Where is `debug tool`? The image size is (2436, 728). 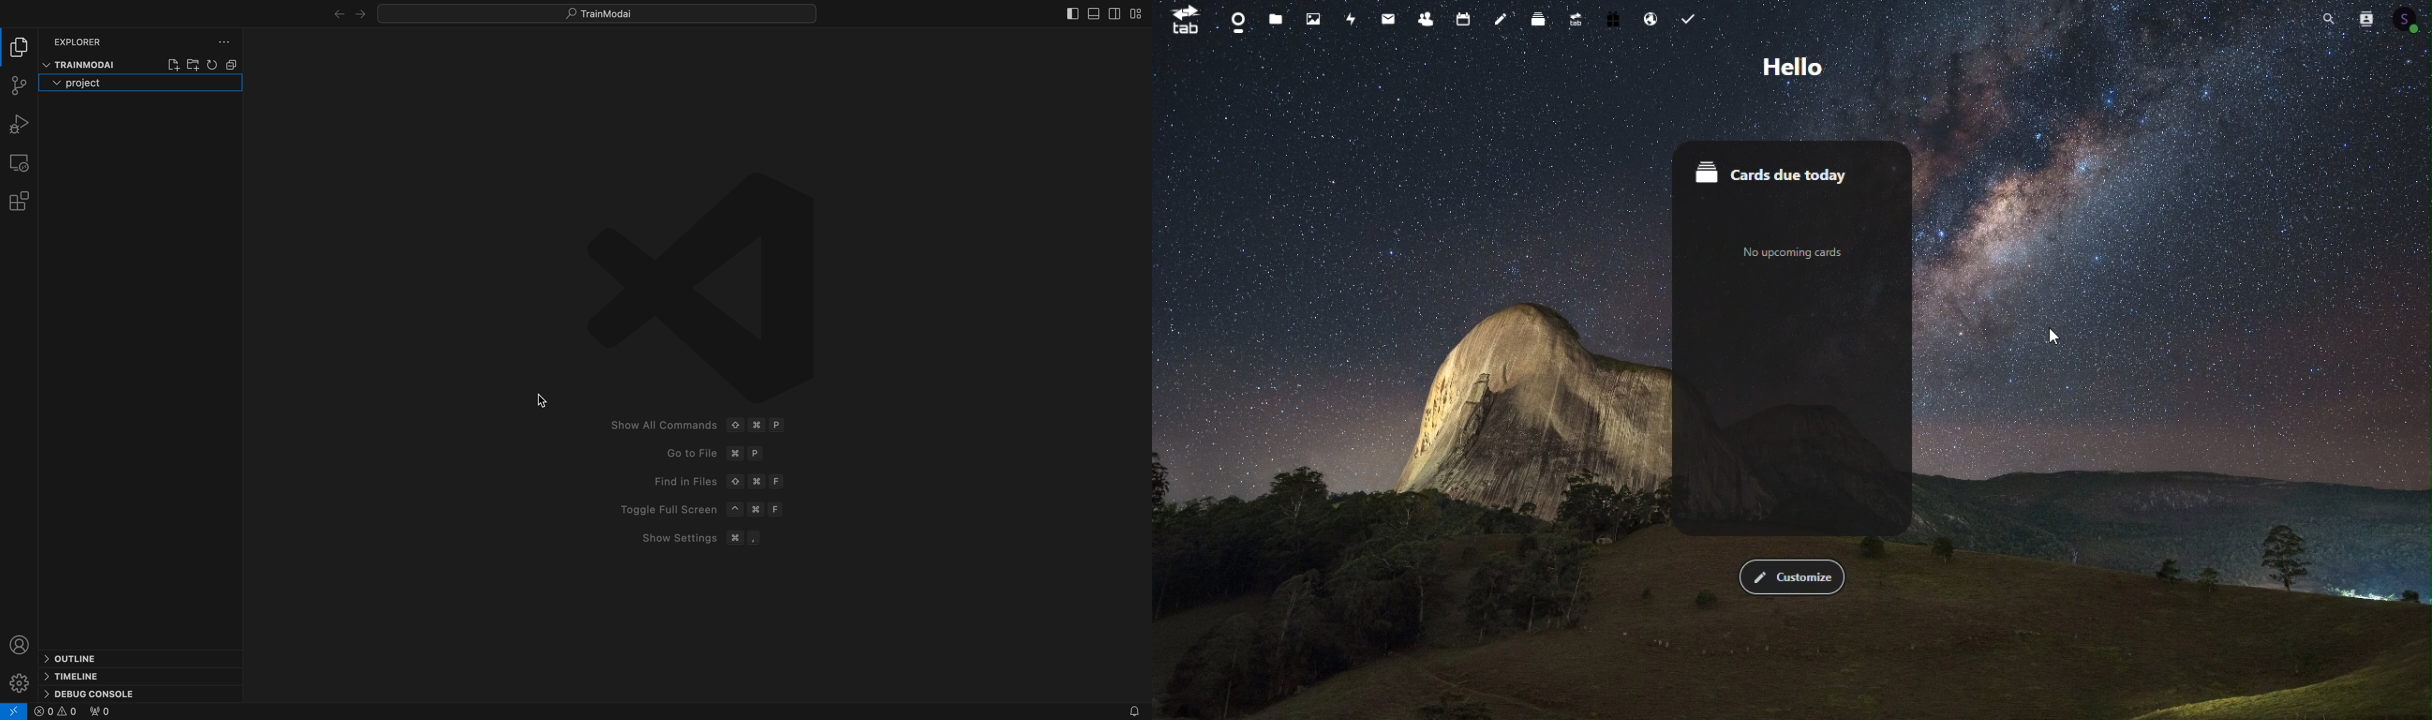 debug tool is located at coordinates (21, 124).